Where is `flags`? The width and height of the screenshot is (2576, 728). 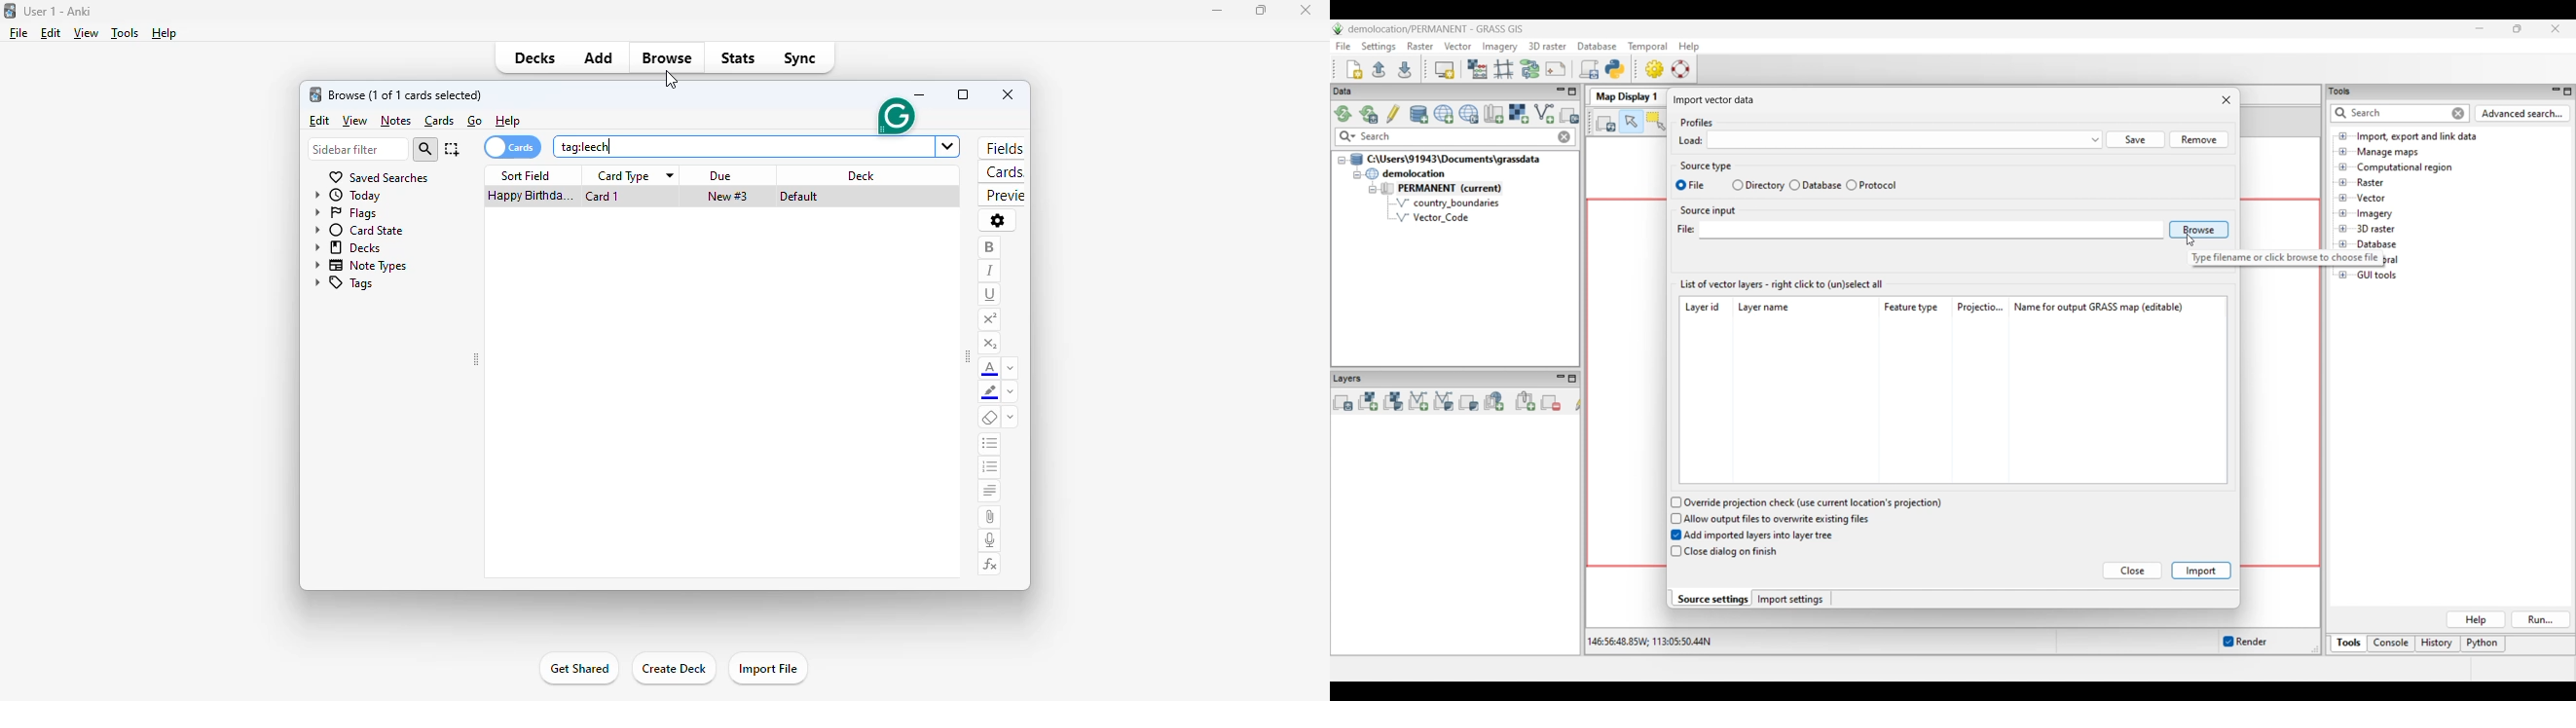
flags is located at coordinates (345, 214).